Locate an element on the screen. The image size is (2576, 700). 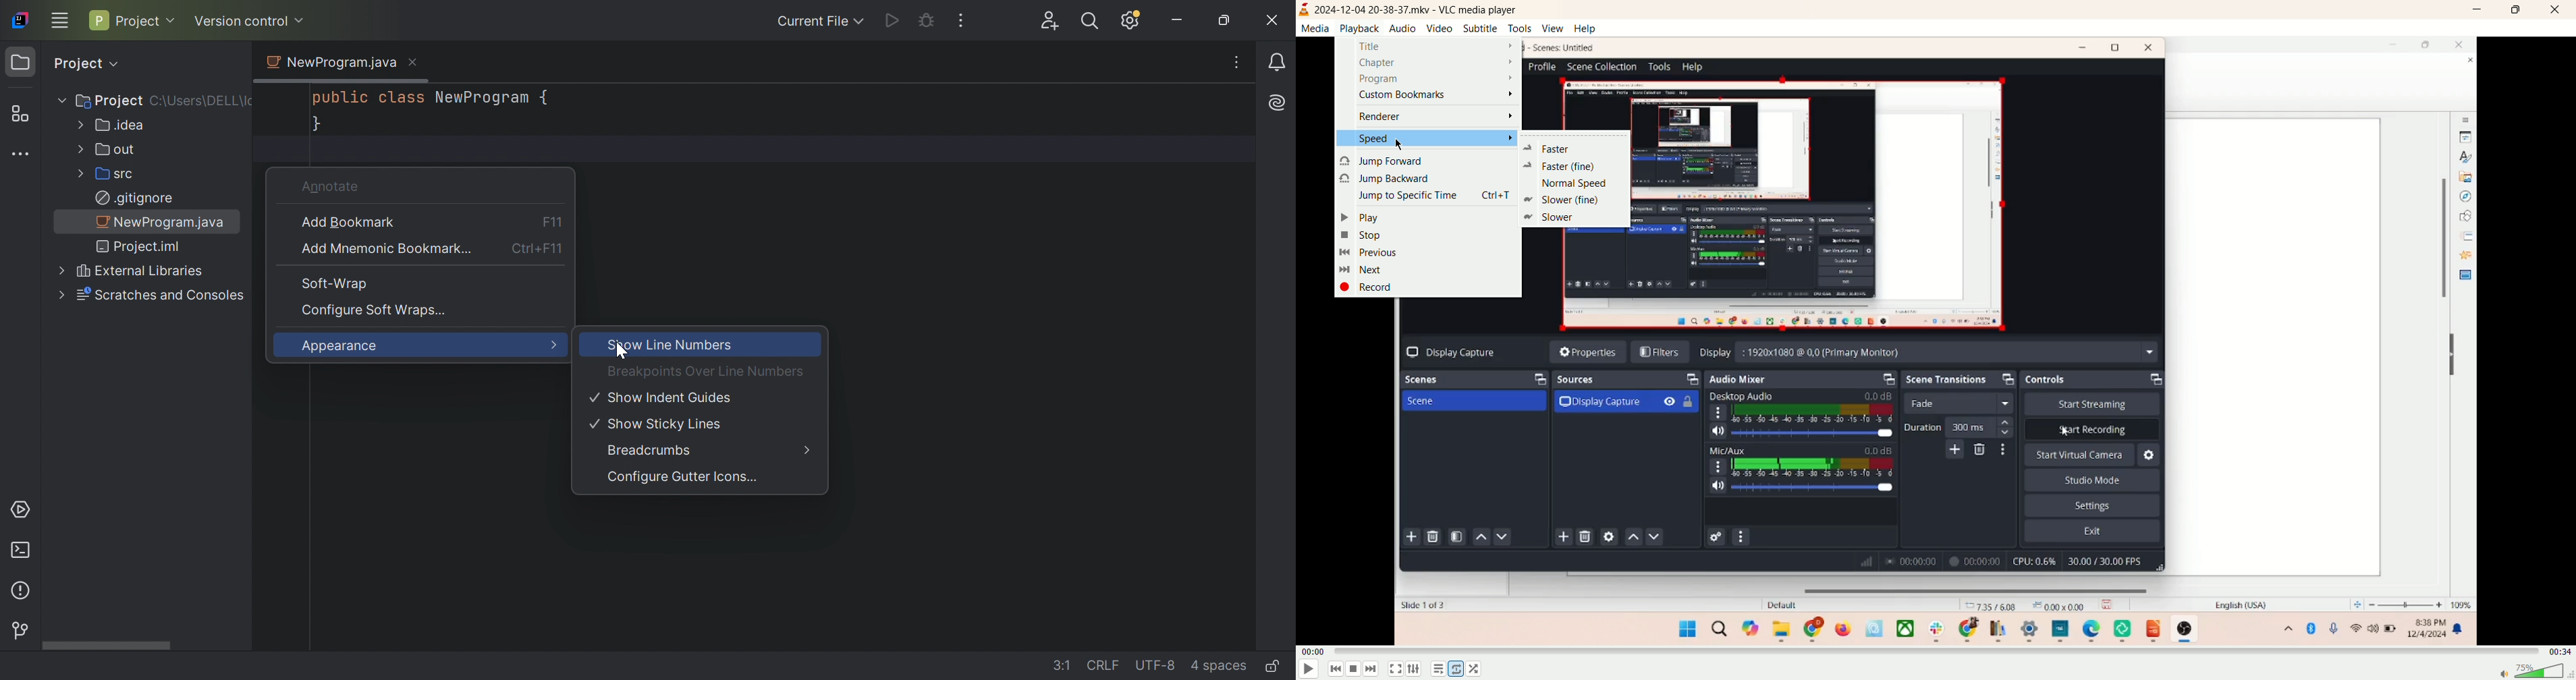
minimize is located at coordinates (2476, 11).